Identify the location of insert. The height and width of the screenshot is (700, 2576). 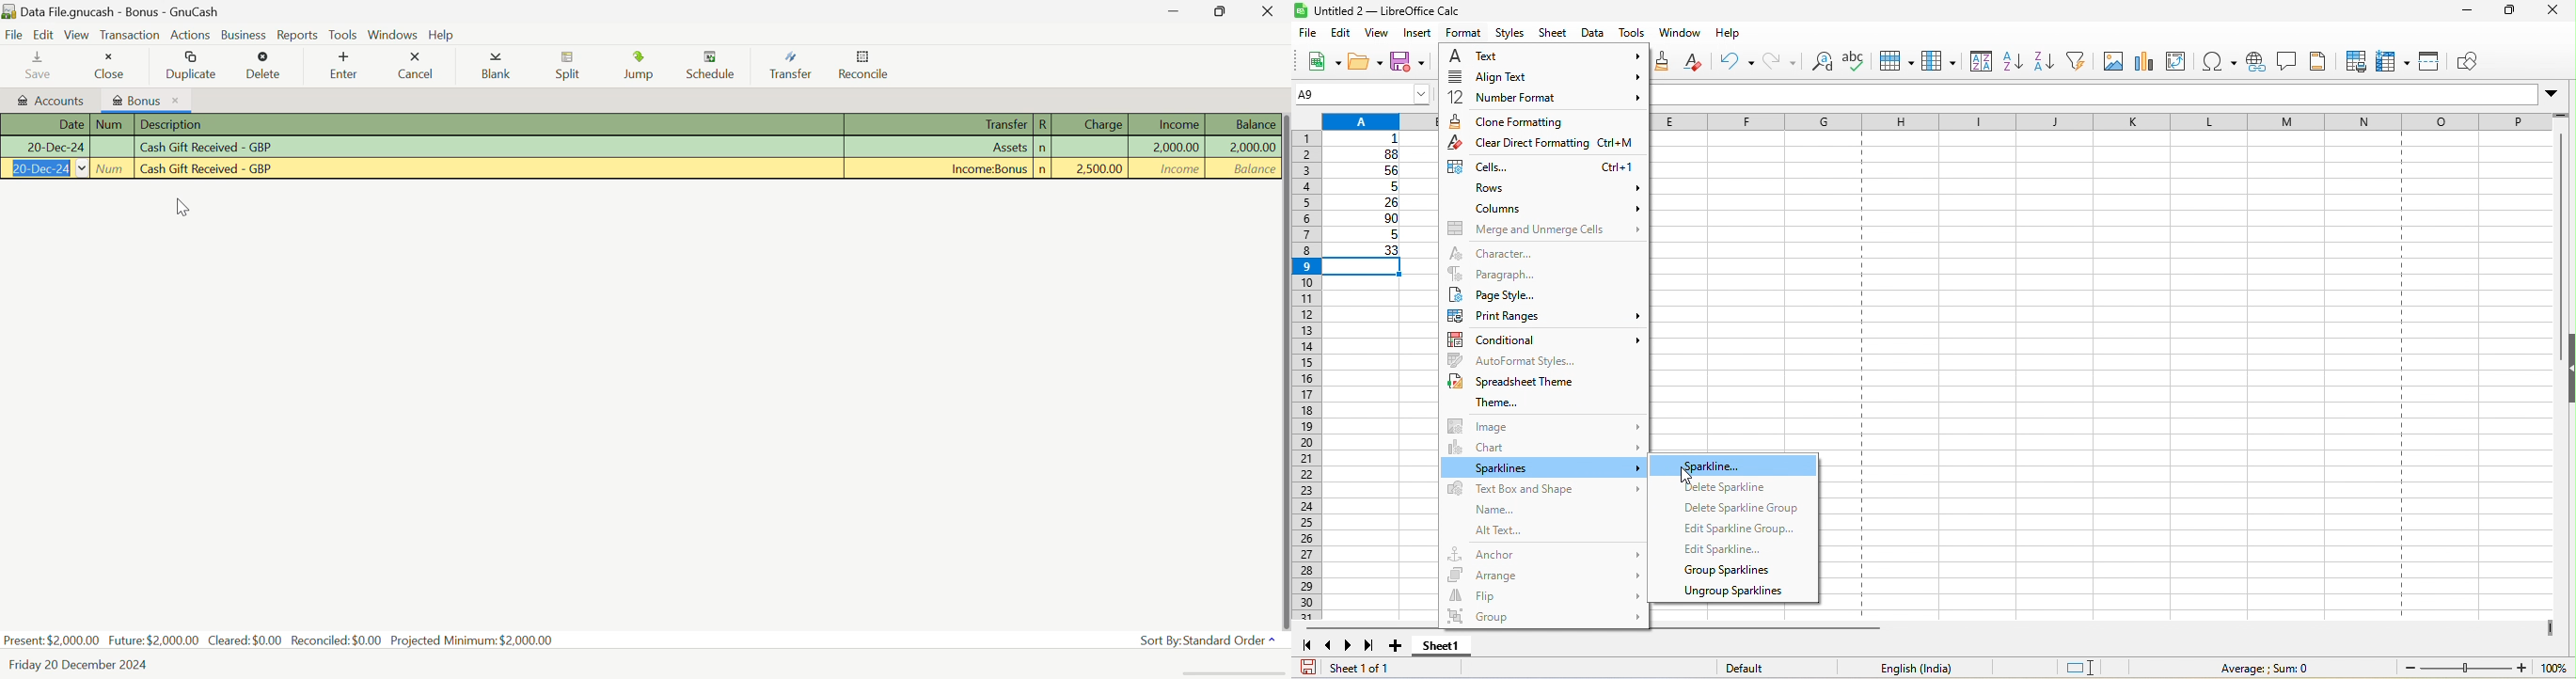
(1419, 34).